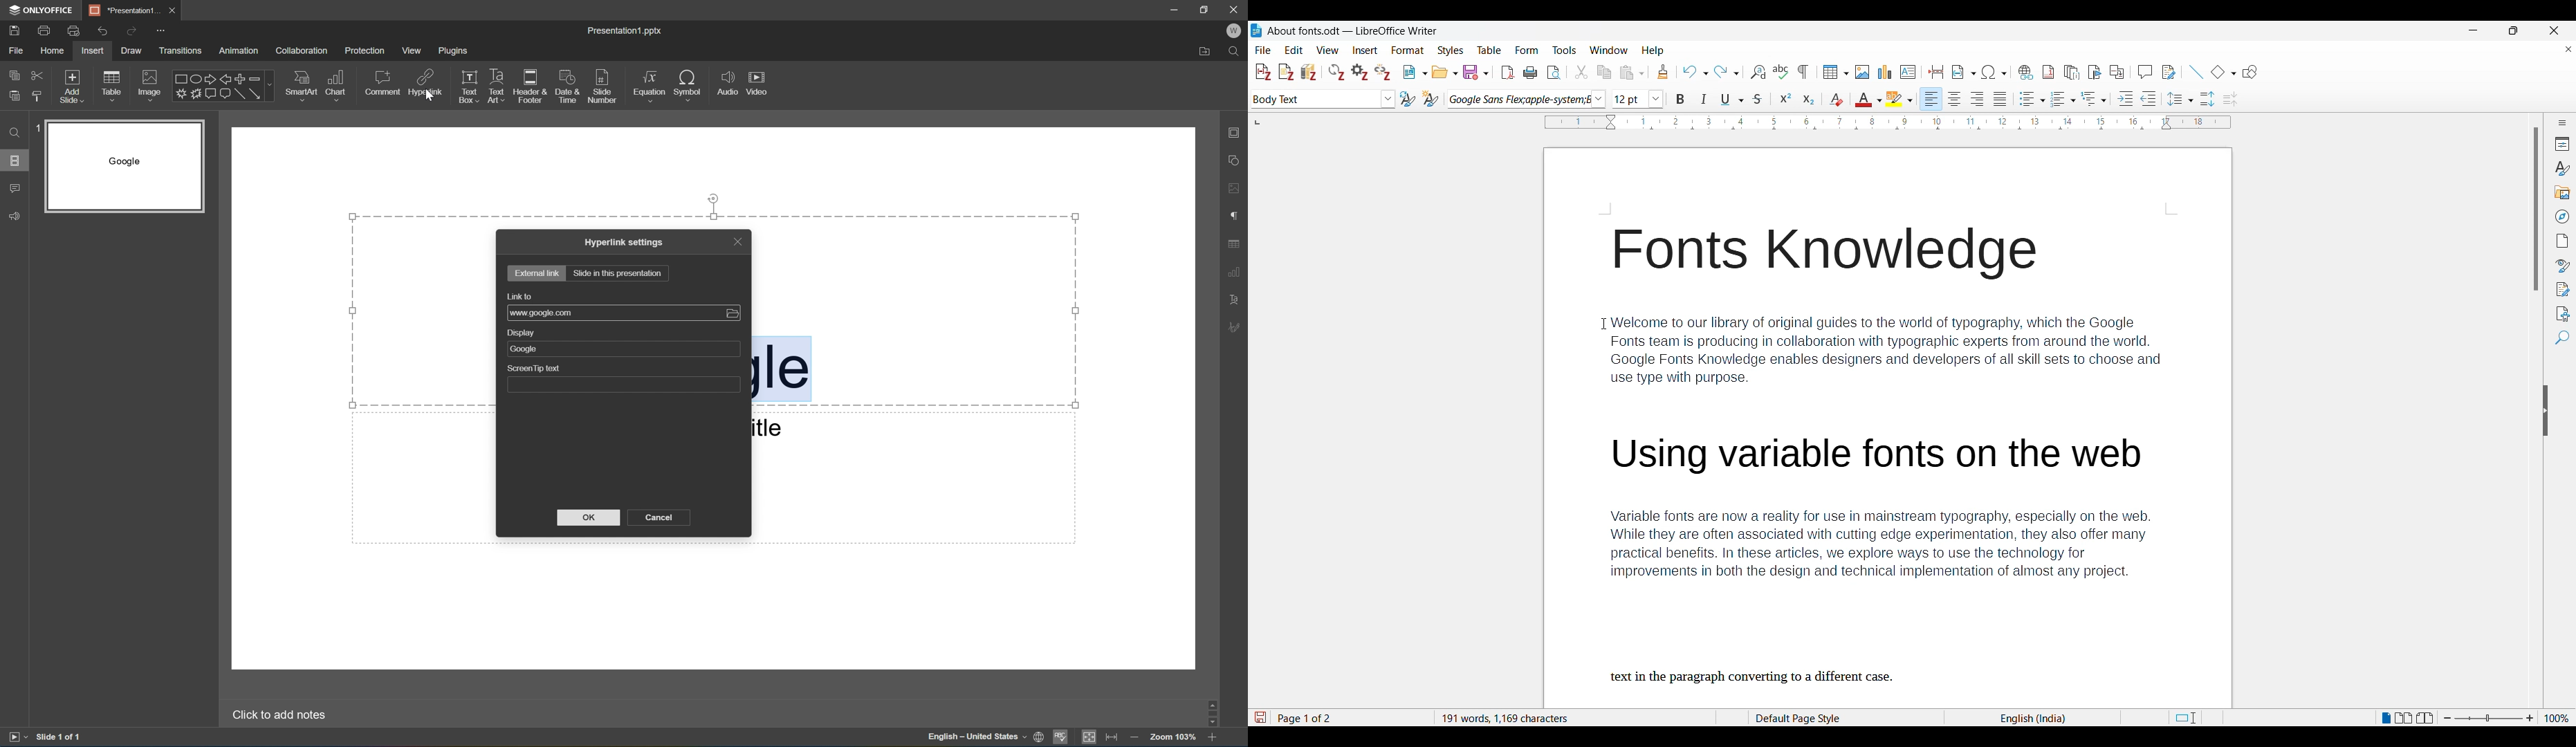 The width and height of the screenshot is (2576, 756). Describe the element at coordinates (2569, 49) in the screenshot. I see `Close document` at that location.